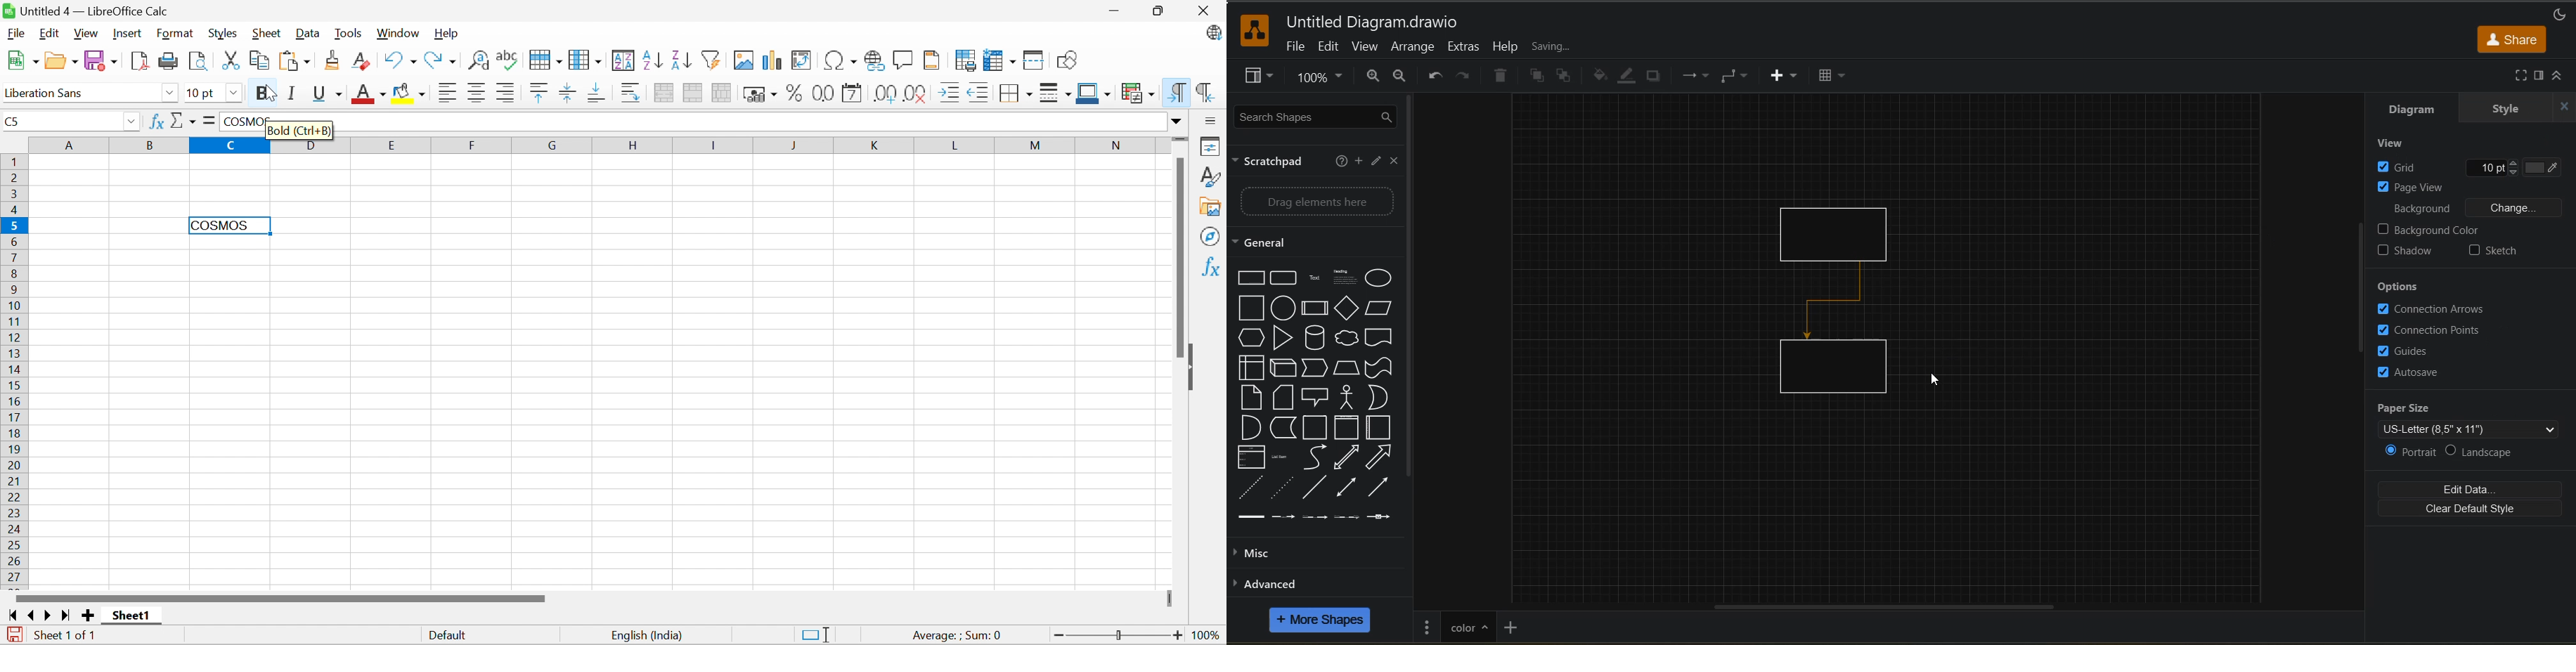 Image resolution: width=2576 pixels, height=672 pixels. I want to click on View, so click(87, 33).